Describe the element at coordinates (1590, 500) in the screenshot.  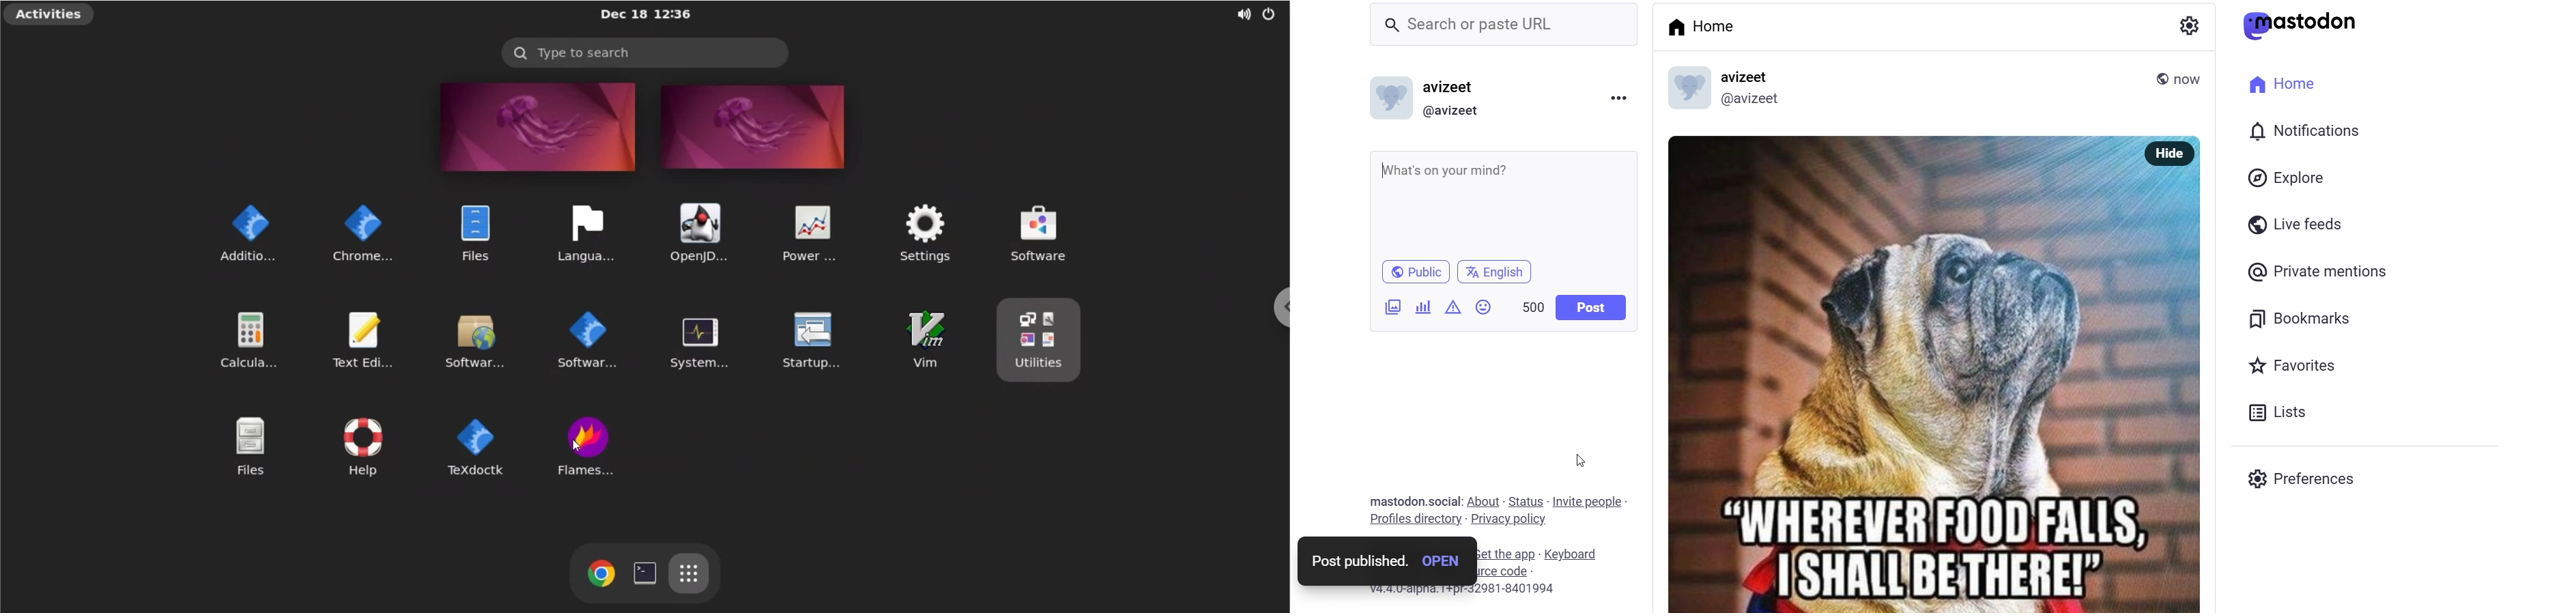
I see `invite people` at that location.